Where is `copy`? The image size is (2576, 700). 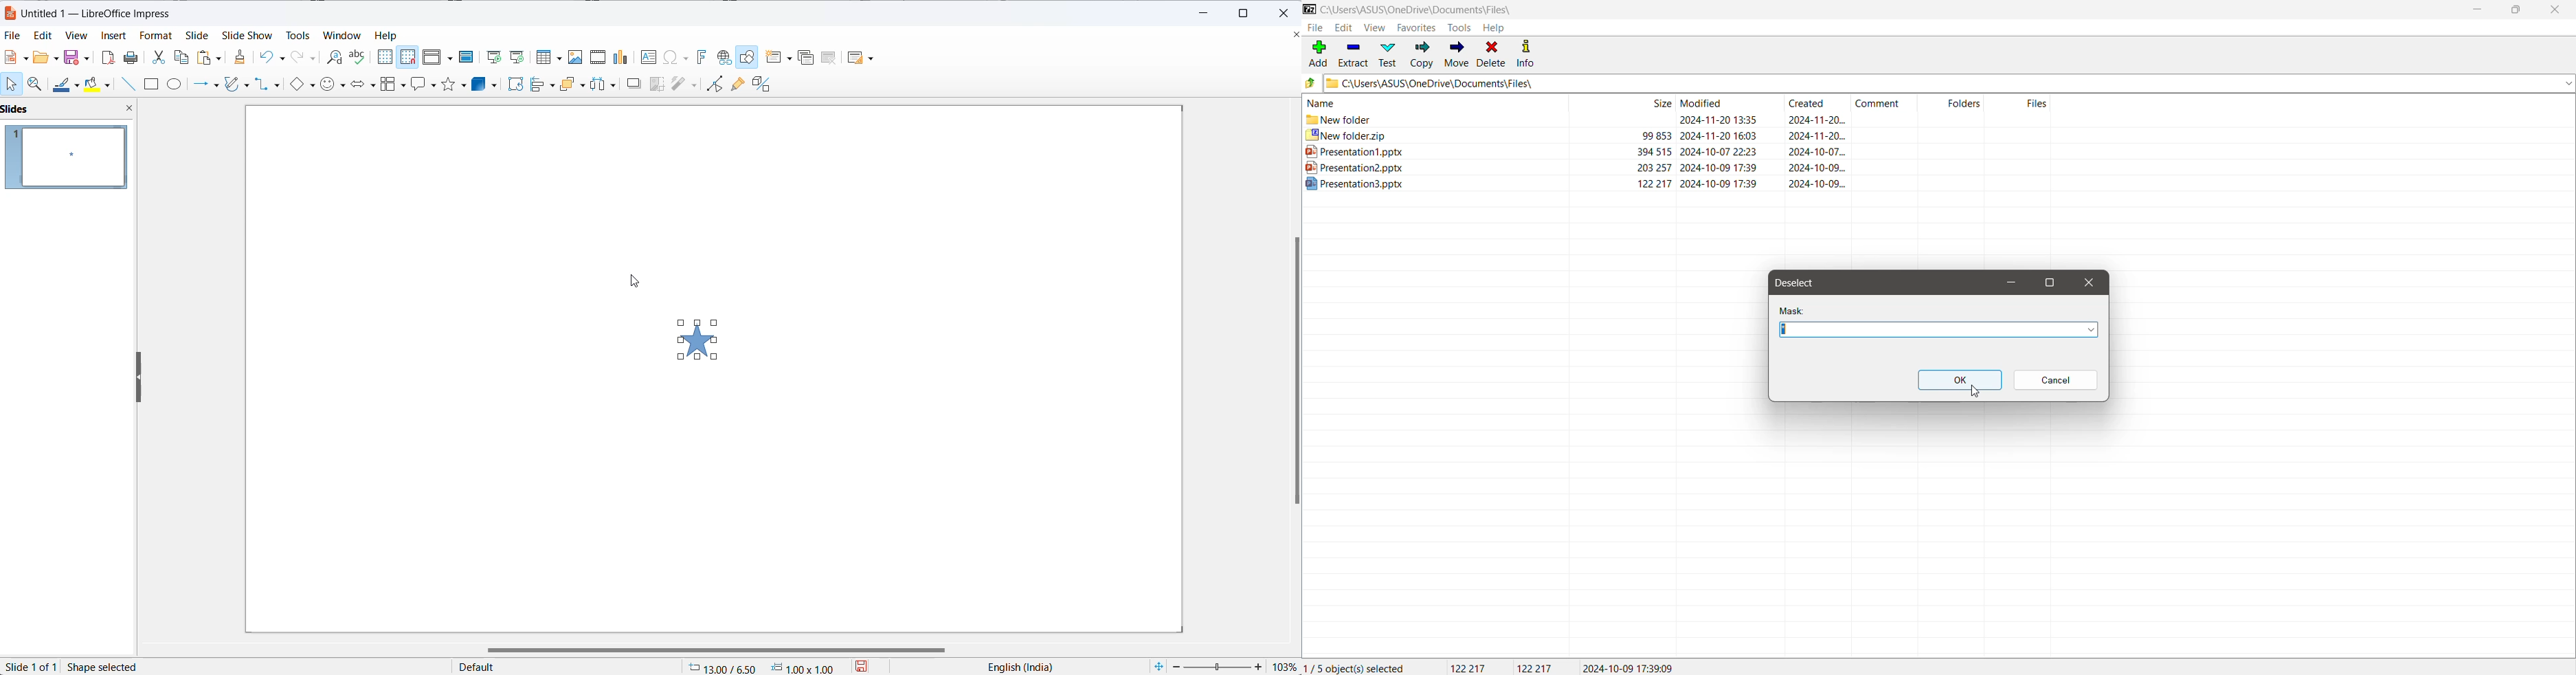
copy is located at coordinates (182, 59).